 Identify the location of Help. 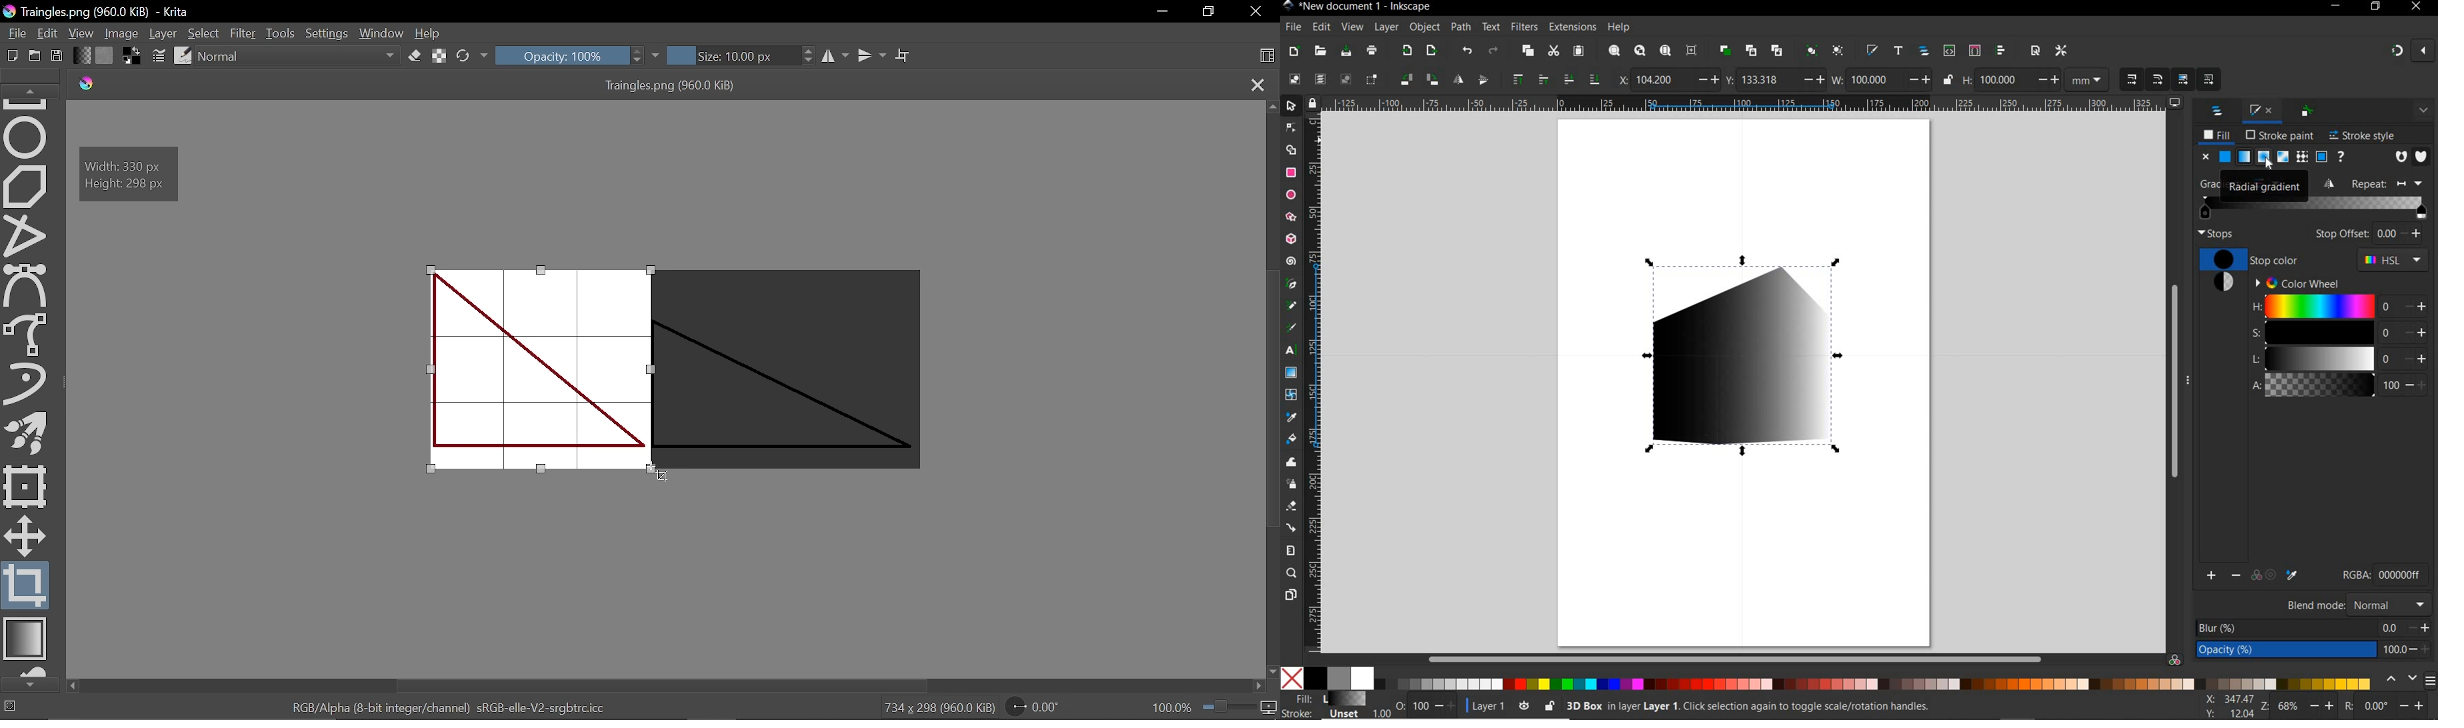
(430, 34).